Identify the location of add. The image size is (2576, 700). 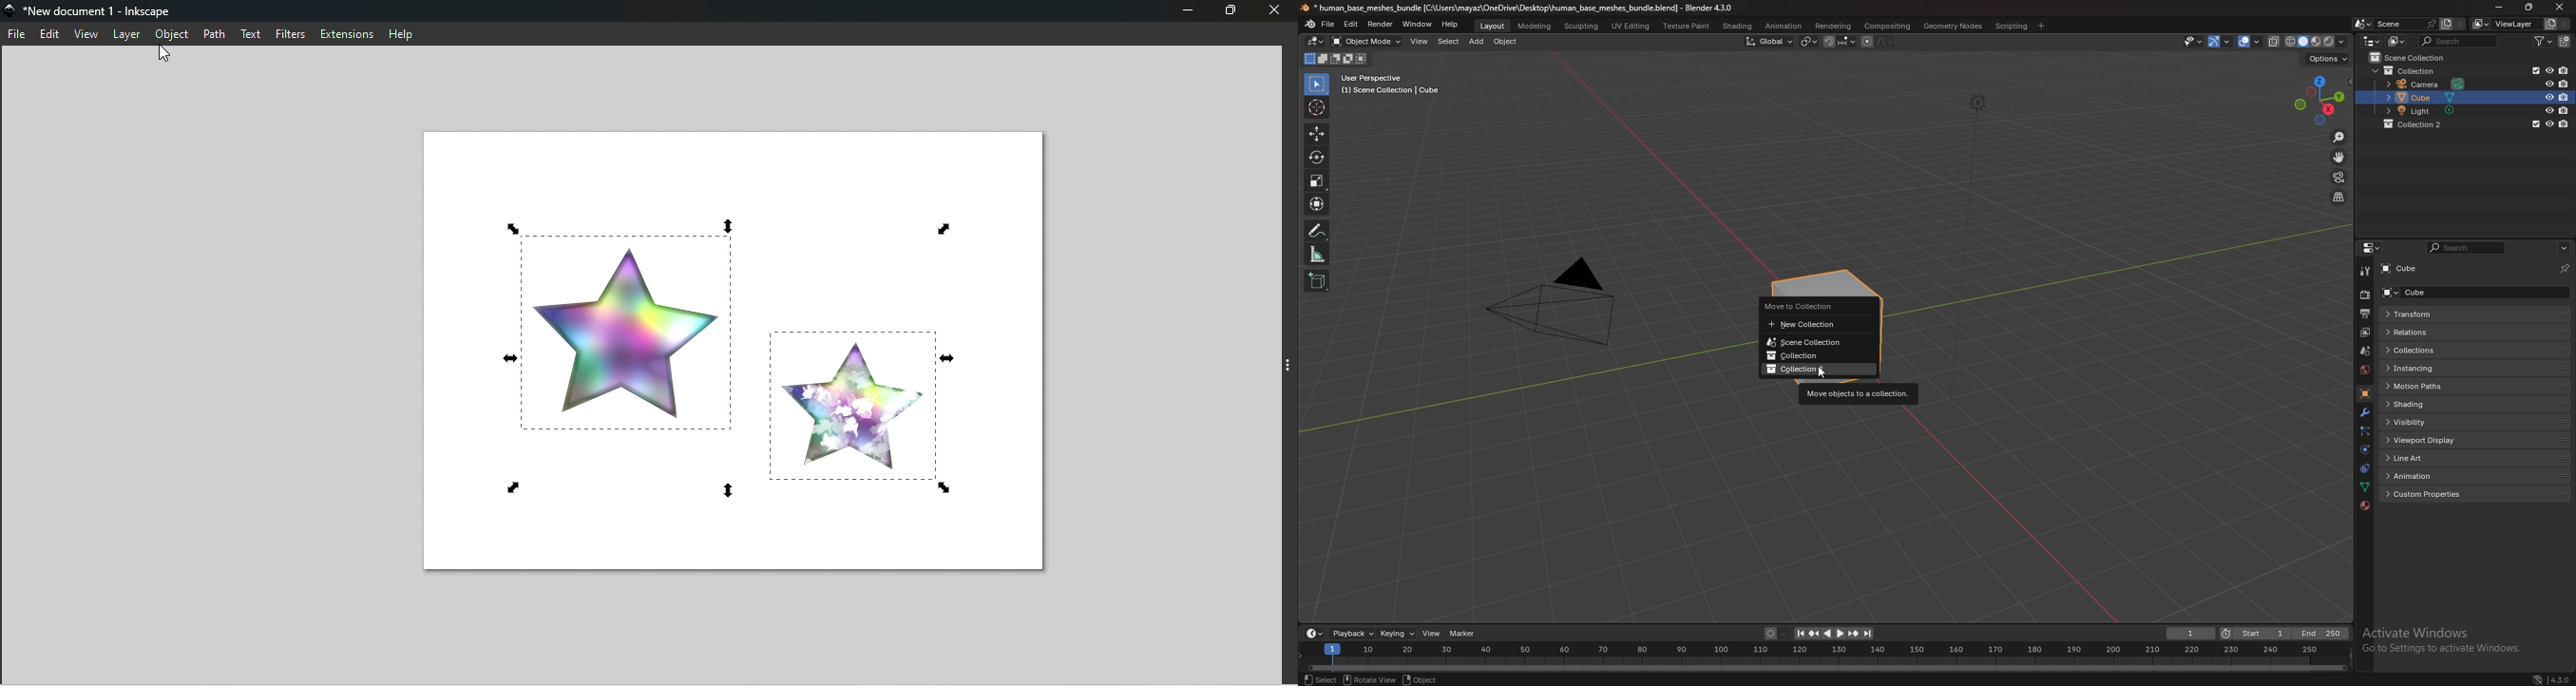
(1476, 41).